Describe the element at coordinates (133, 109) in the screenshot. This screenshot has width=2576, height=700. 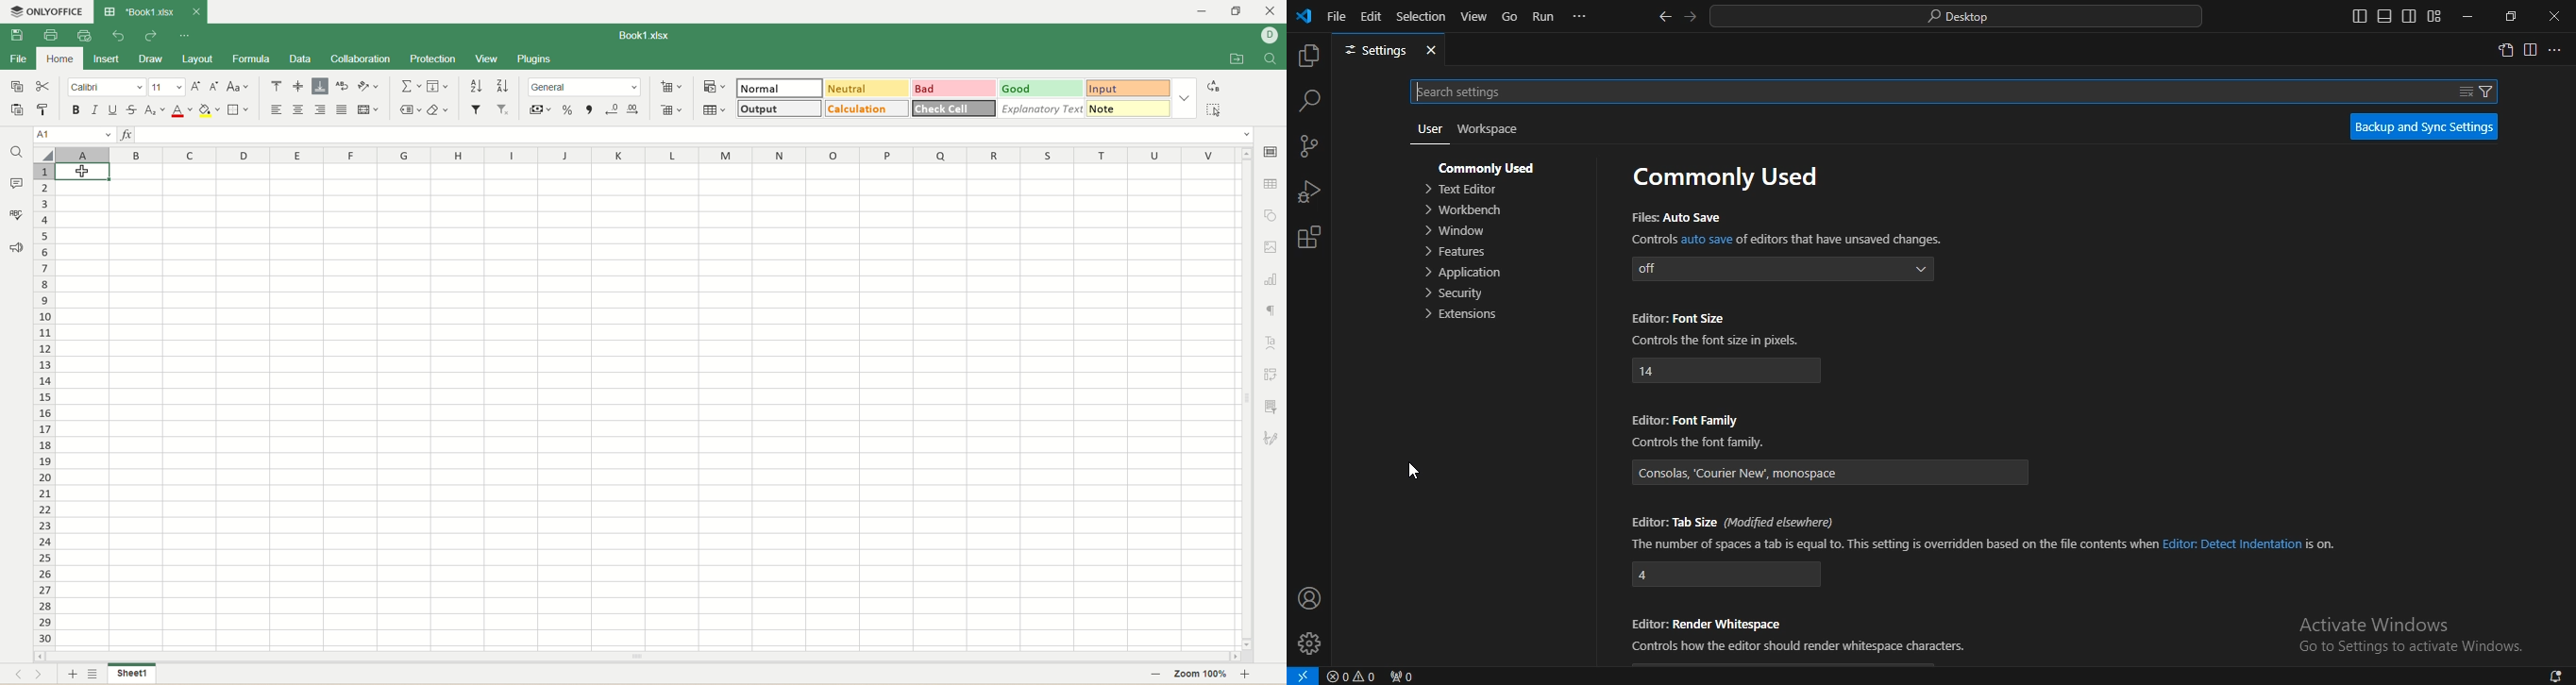
I see `strikethrough` at that location.